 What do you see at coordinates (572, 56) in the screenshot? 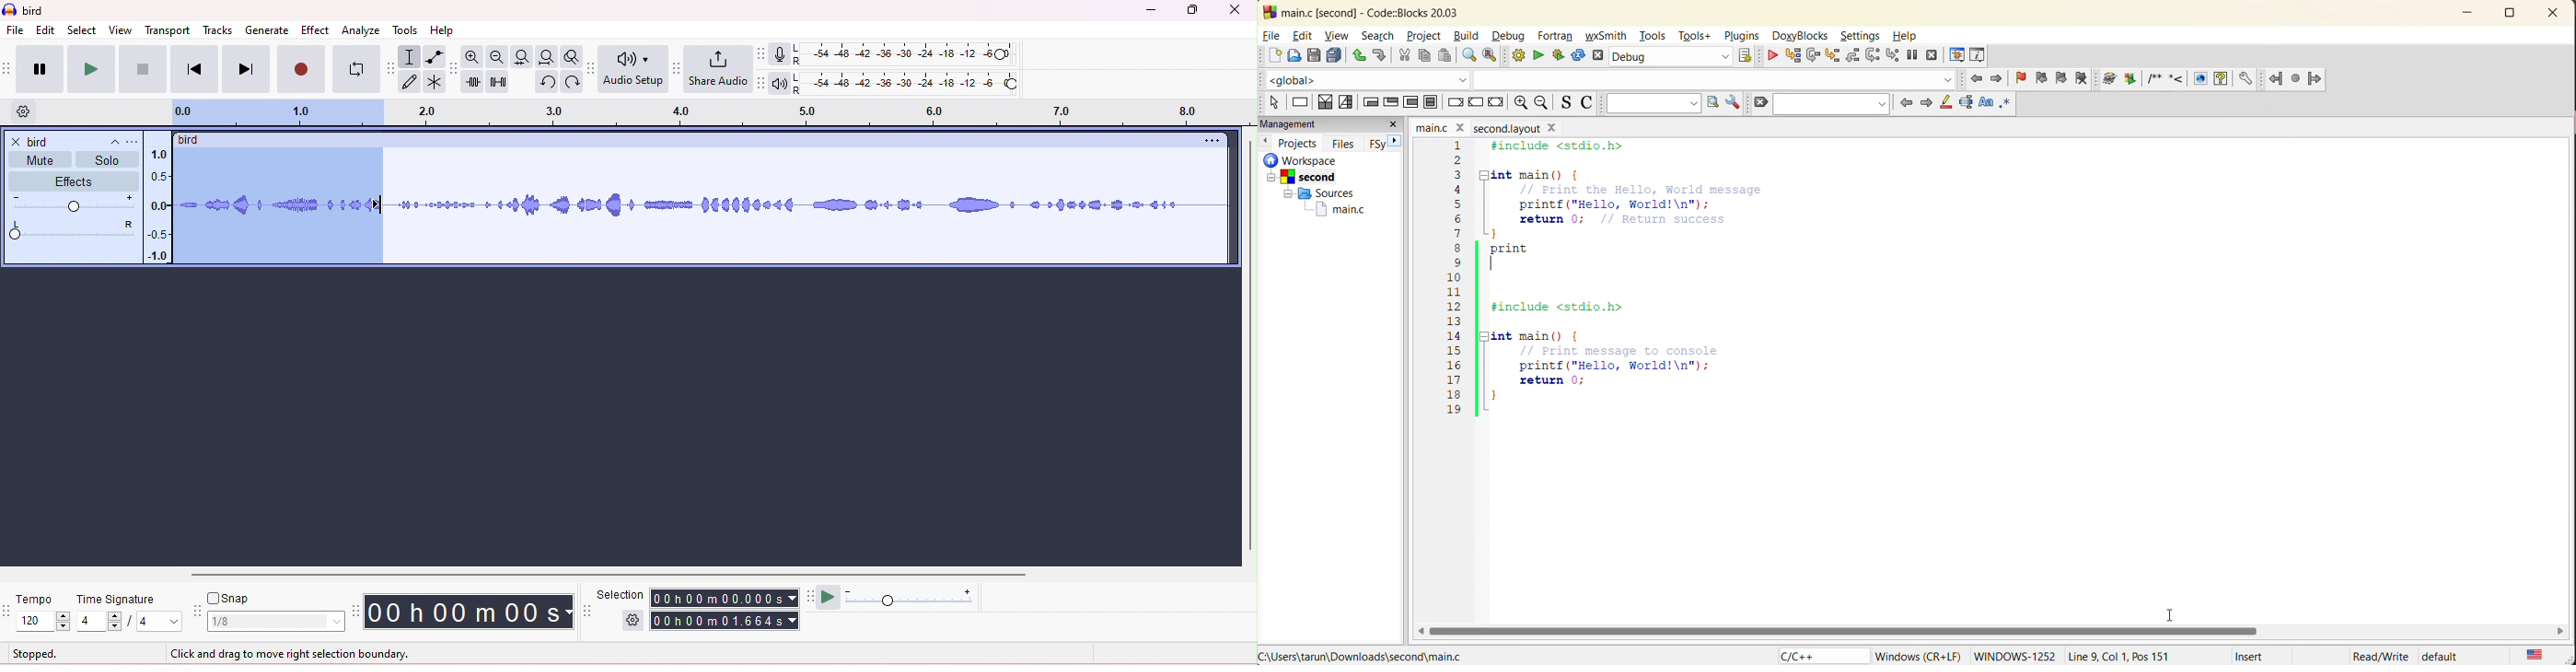
I see `toggle zoom` at bounding box center [572, 56].